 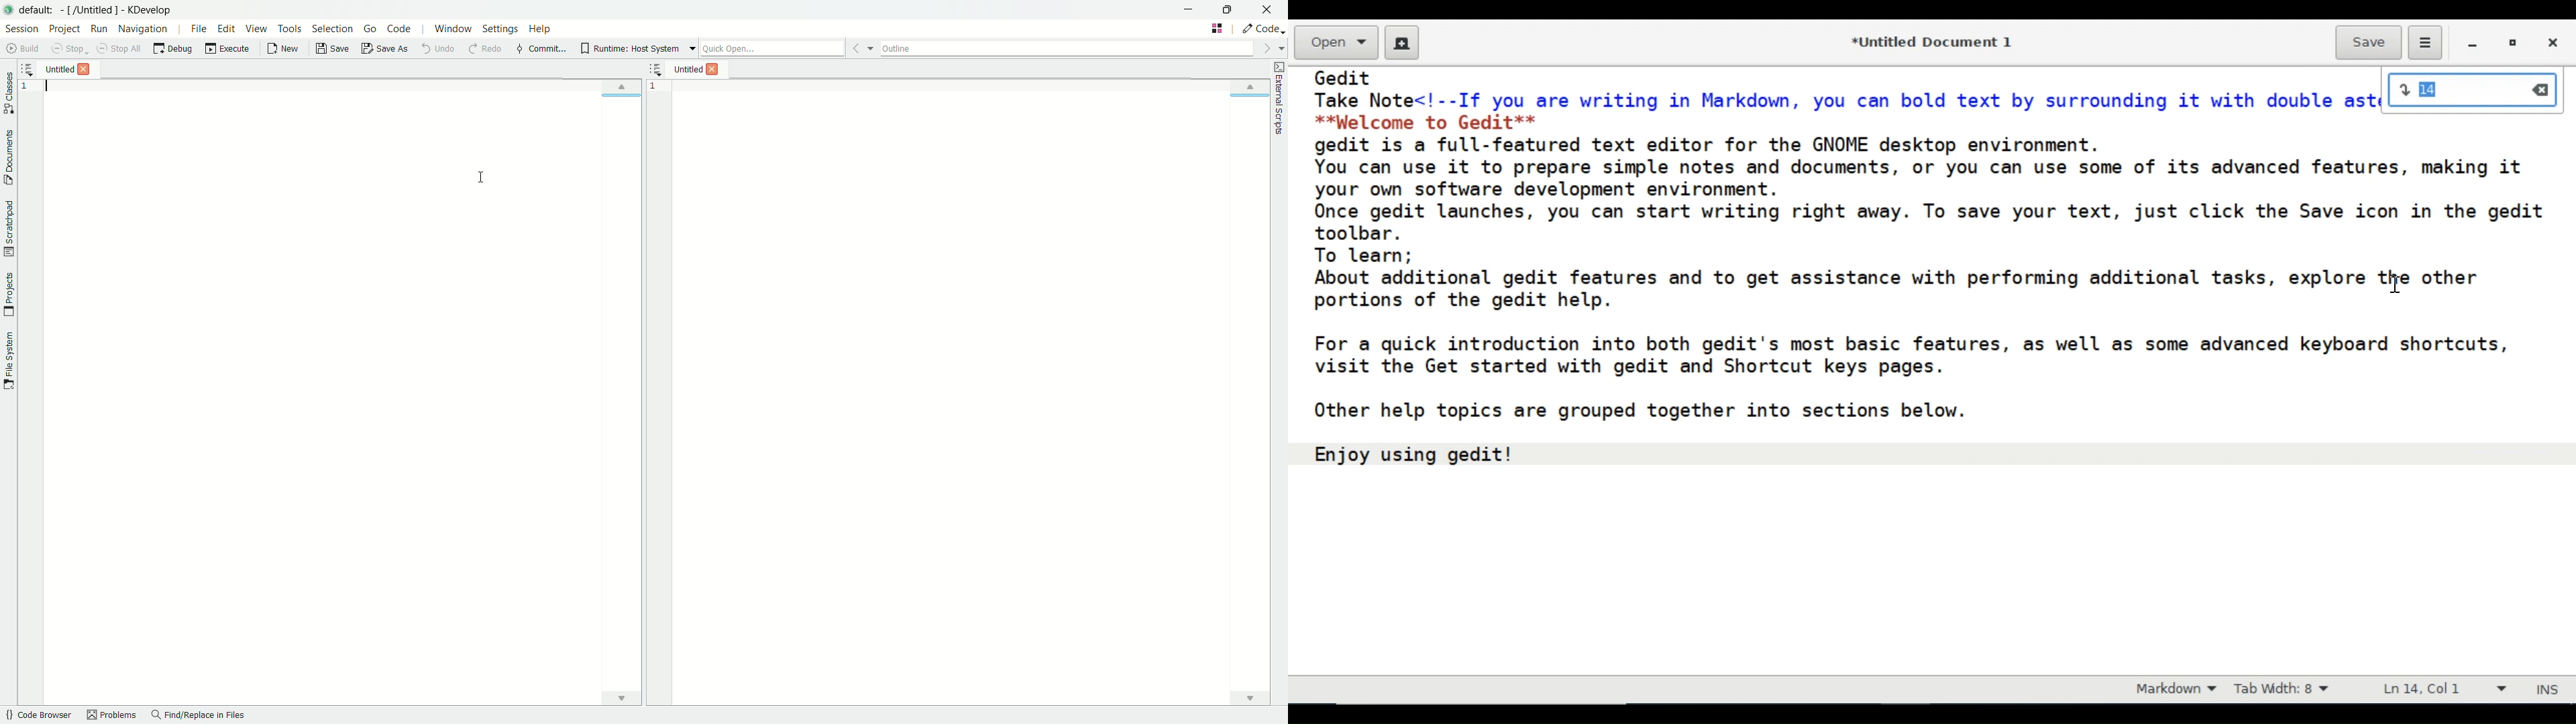 I want to click on new, so click(x=282, y=49).